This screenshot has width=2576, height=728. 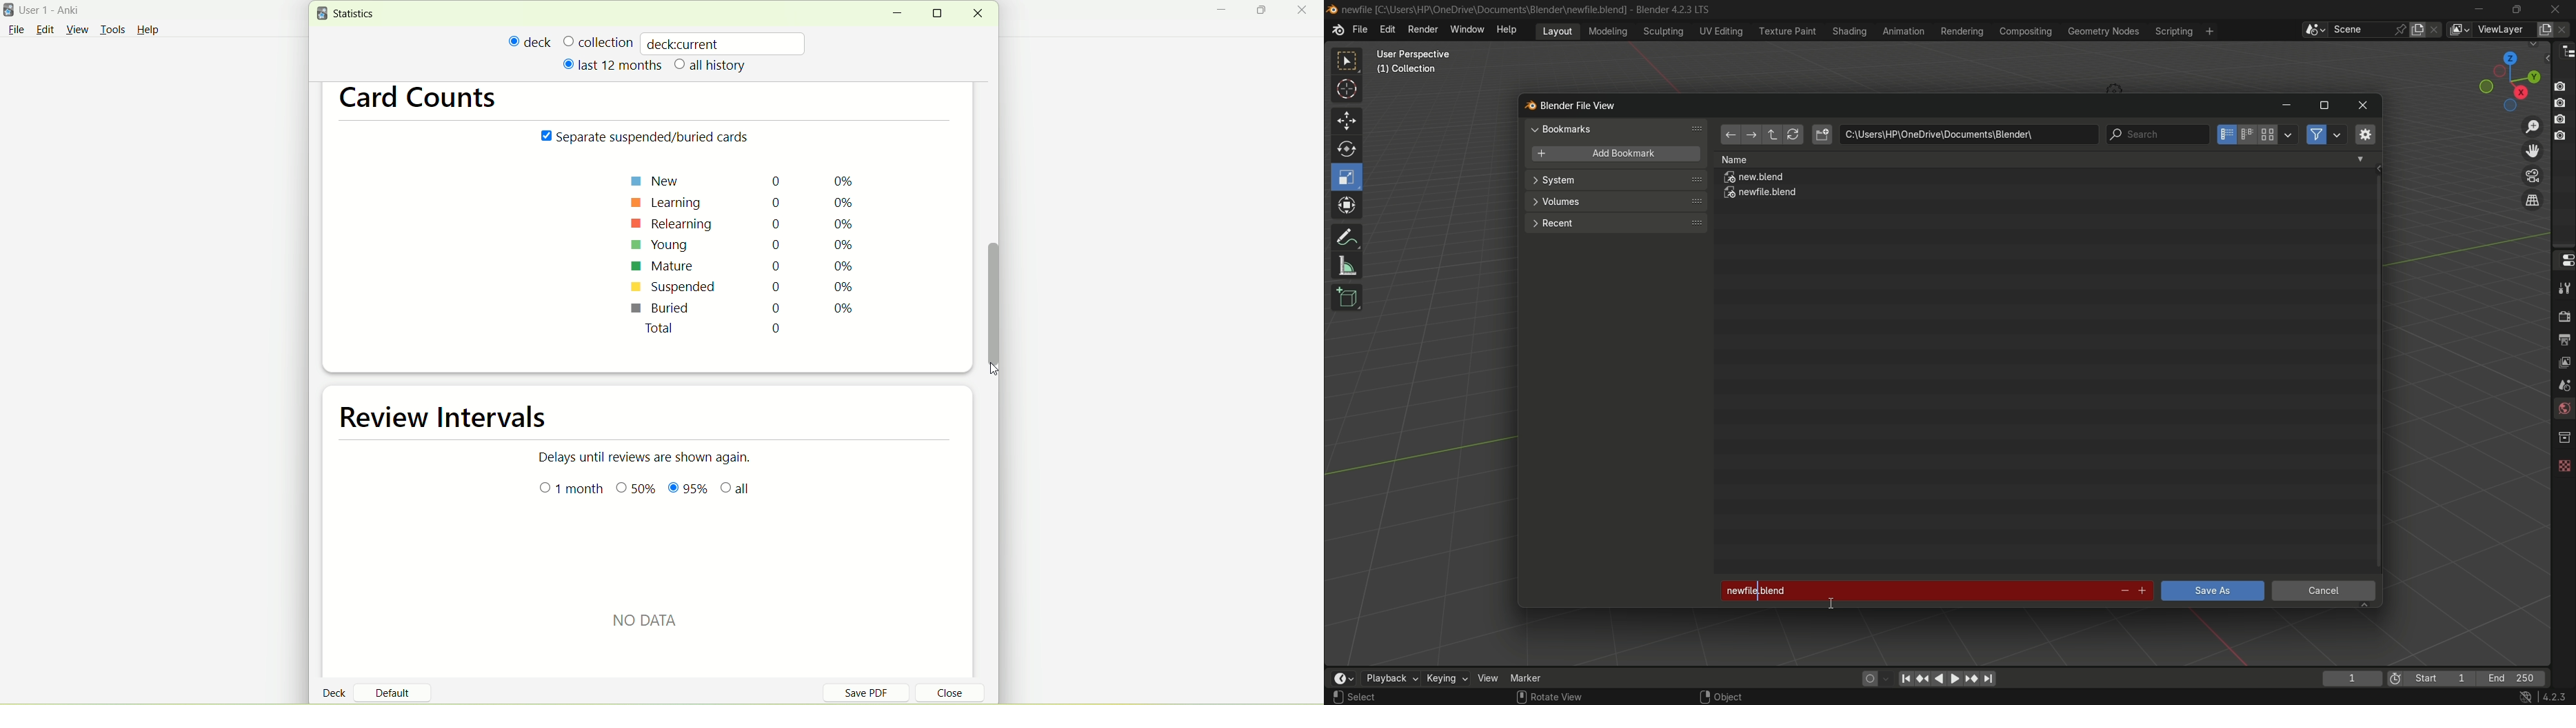 I want to click on 95%, so click(x=687, y=490).